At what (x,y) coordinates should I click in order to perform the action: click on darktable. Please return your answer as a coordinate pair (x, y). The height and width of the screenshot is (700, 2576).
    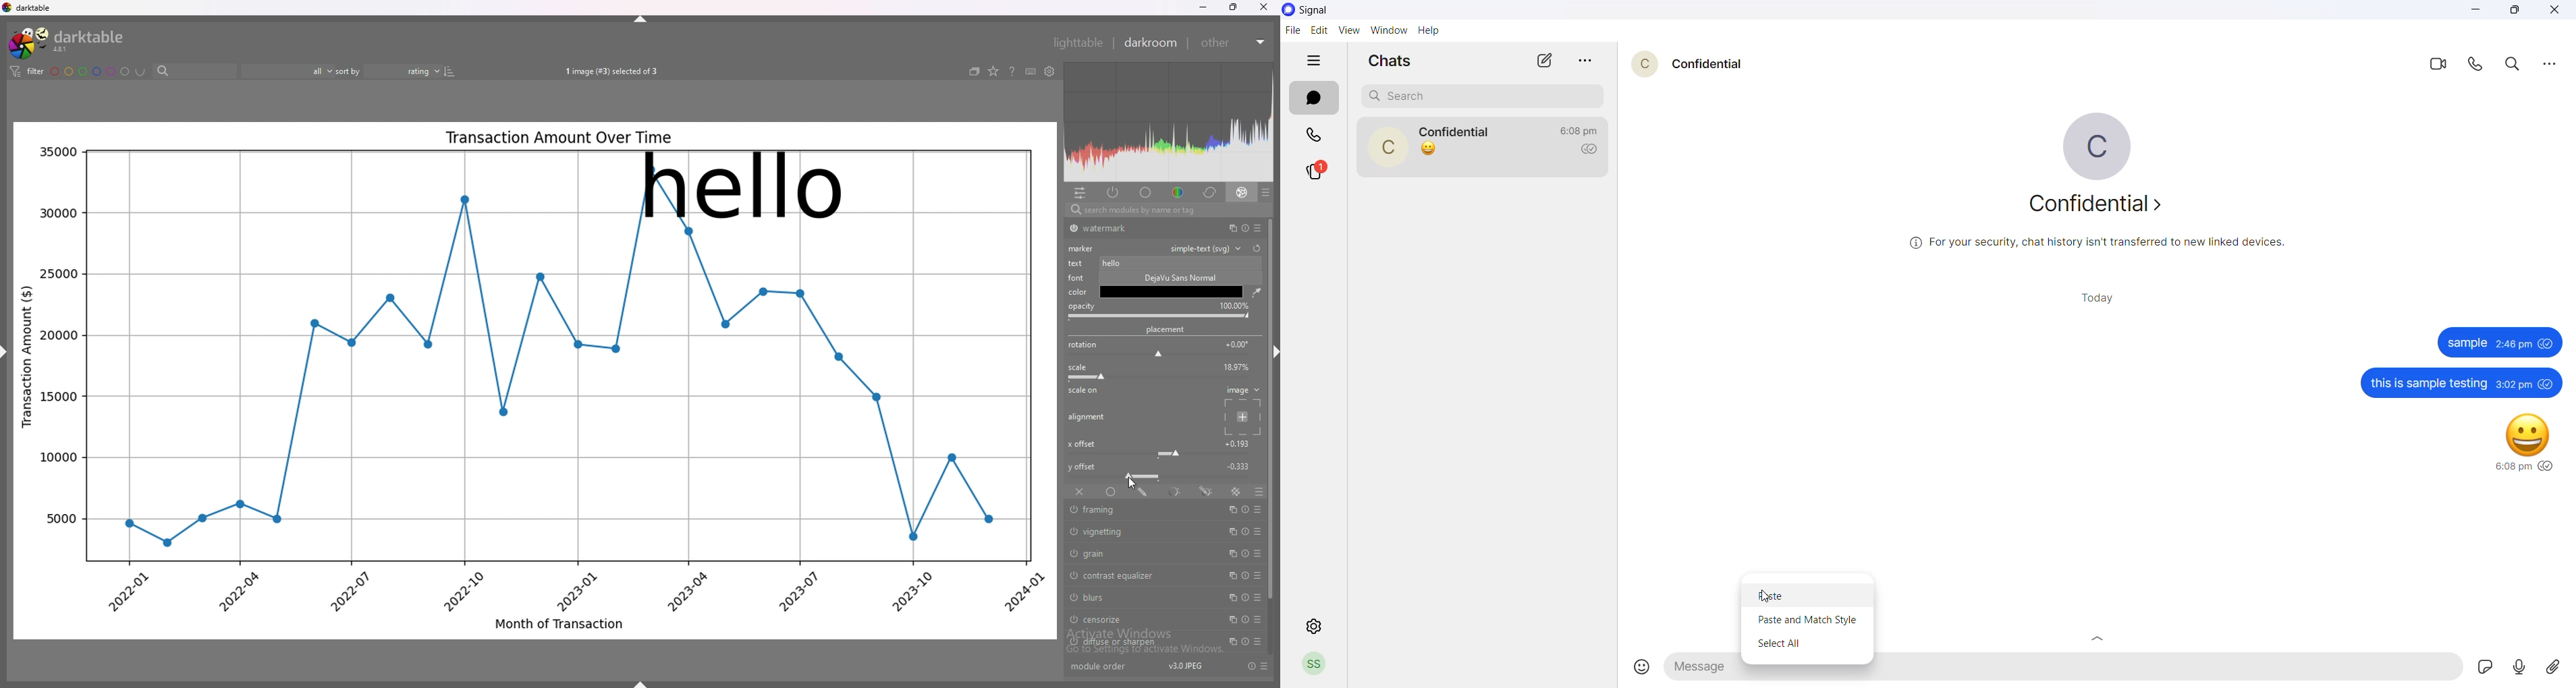
    Looking at the image, I should click on (67, 42).